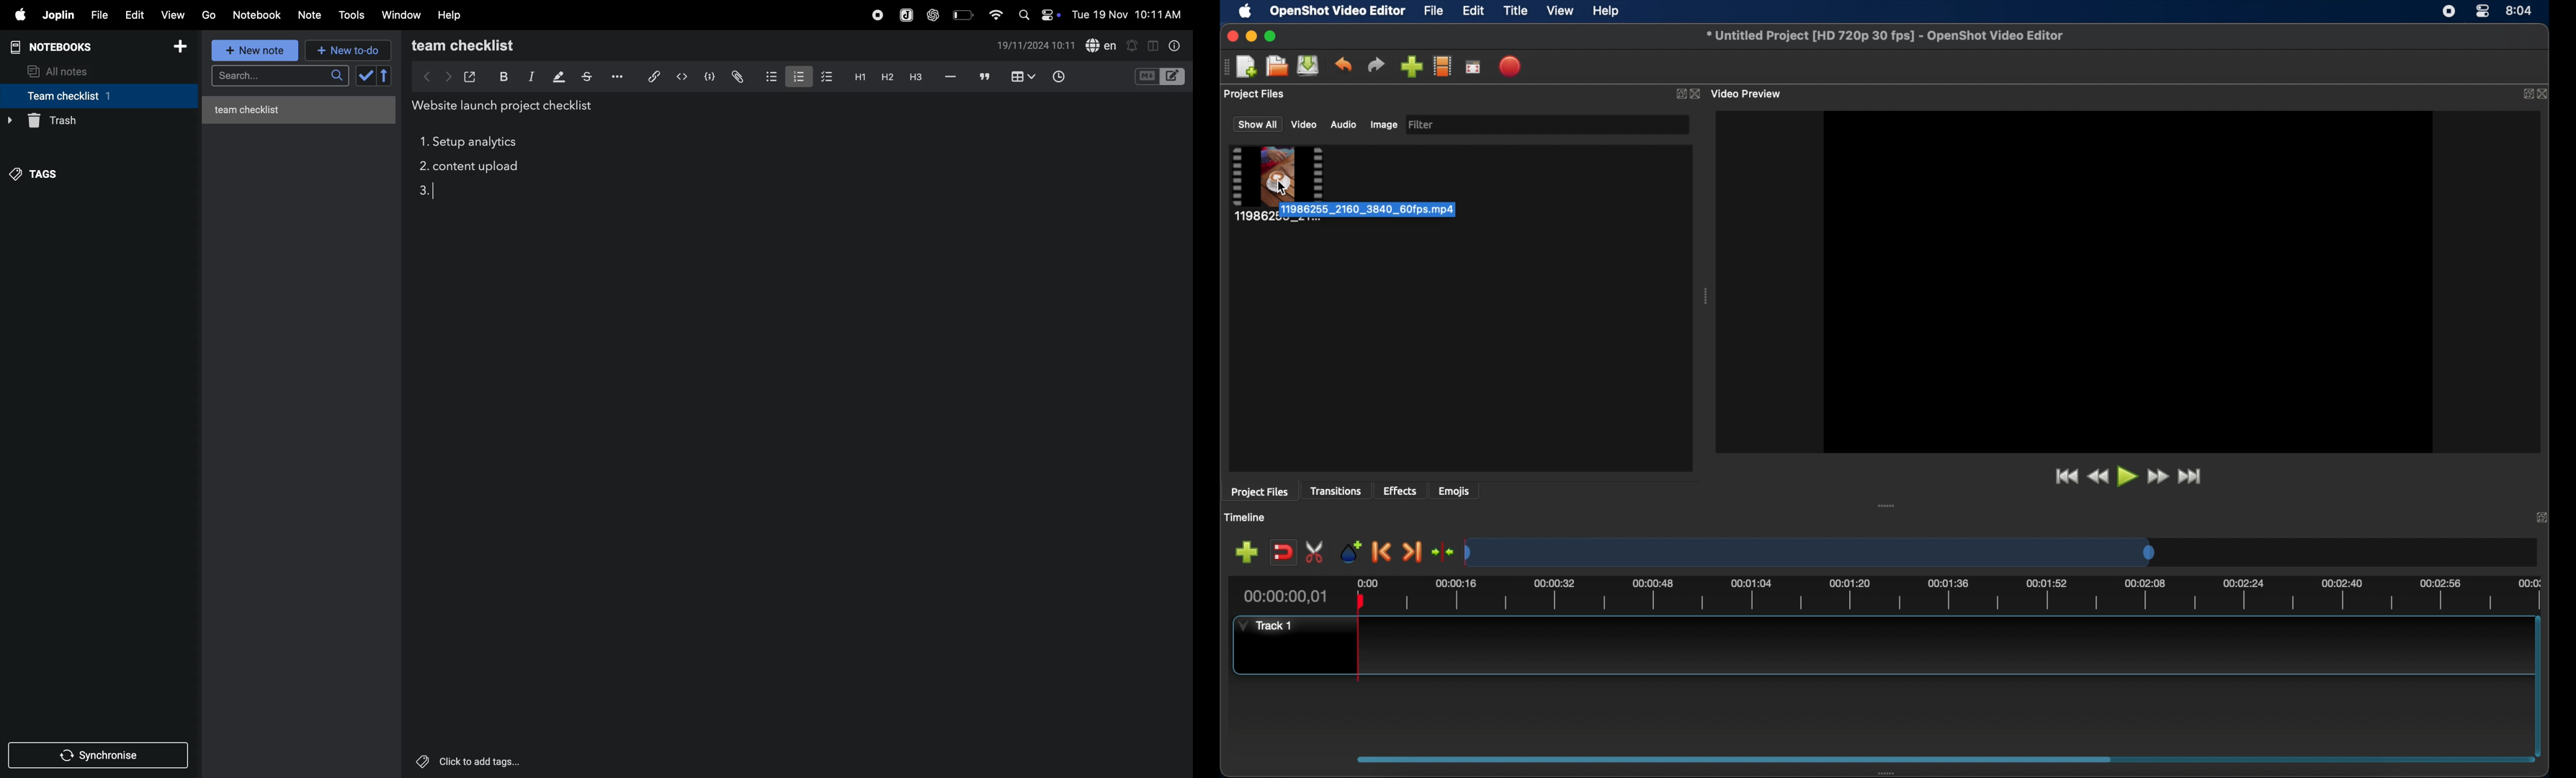 The image size is (2576, 784). What do you see at coordinates (429, 192) in the screenshot?
I see `task 3` at bounding box center [429, 192].